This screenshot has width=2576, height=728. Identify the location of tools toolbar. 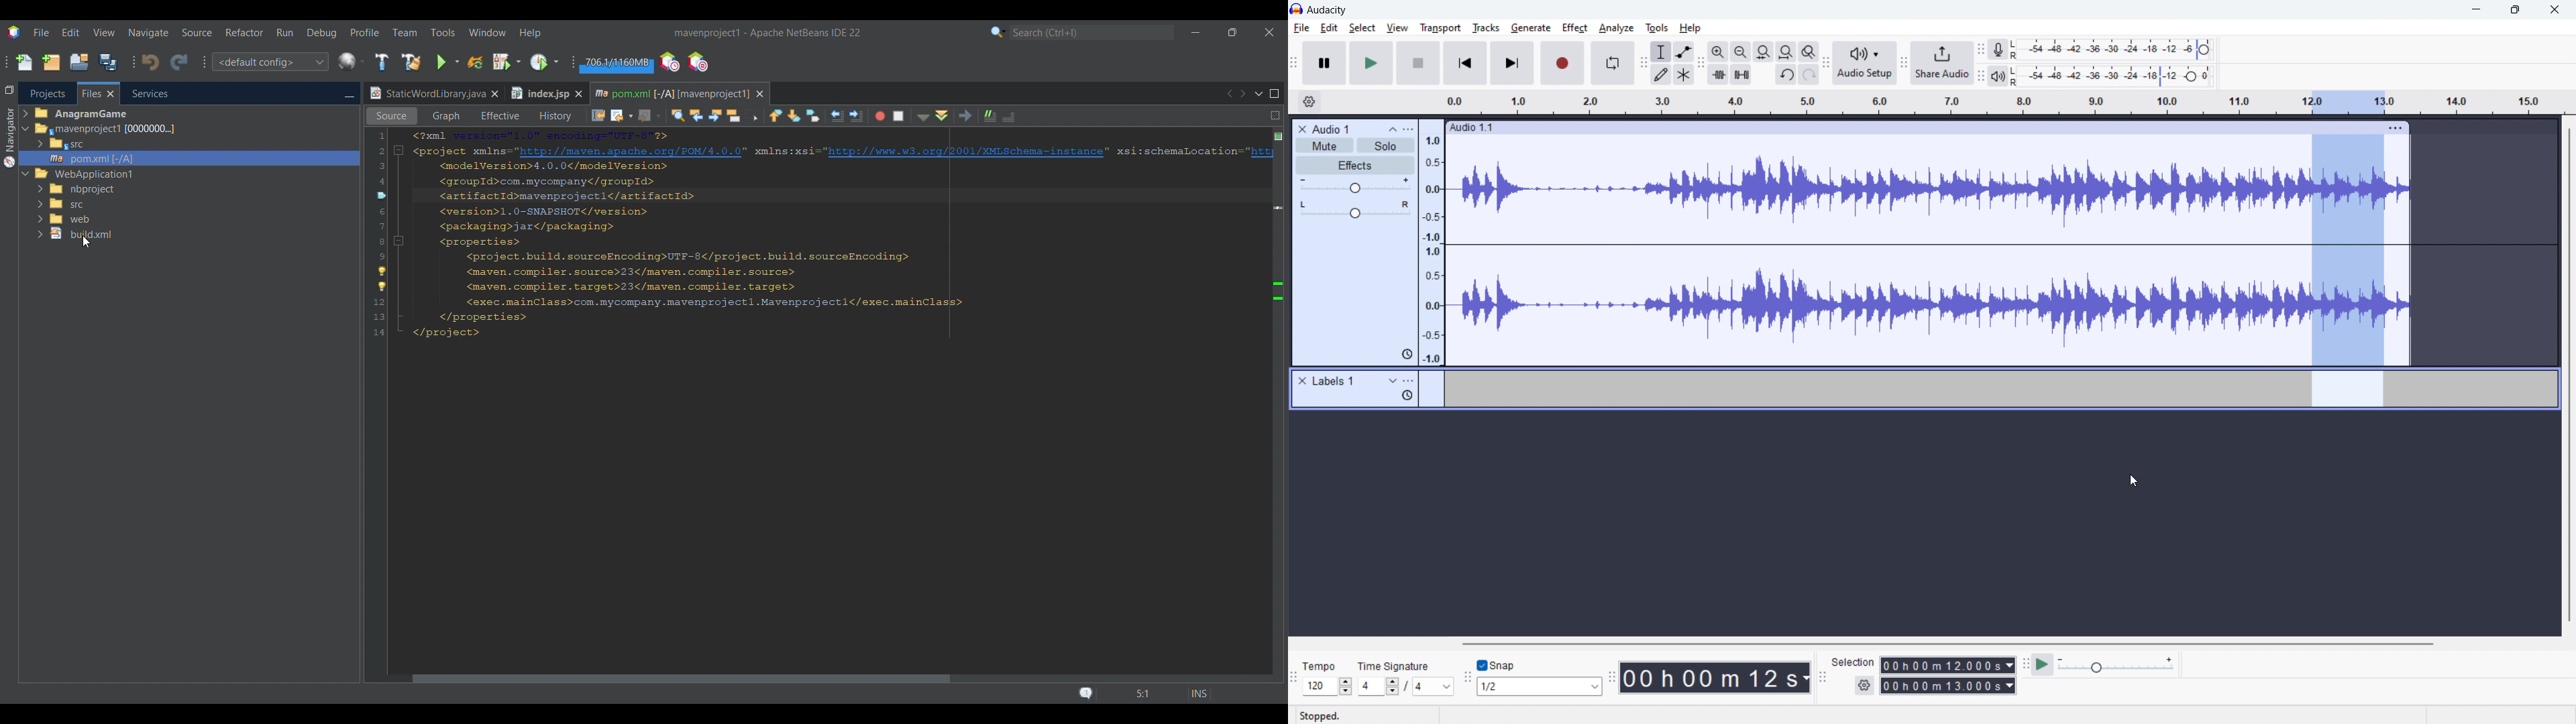
(1644, 63).